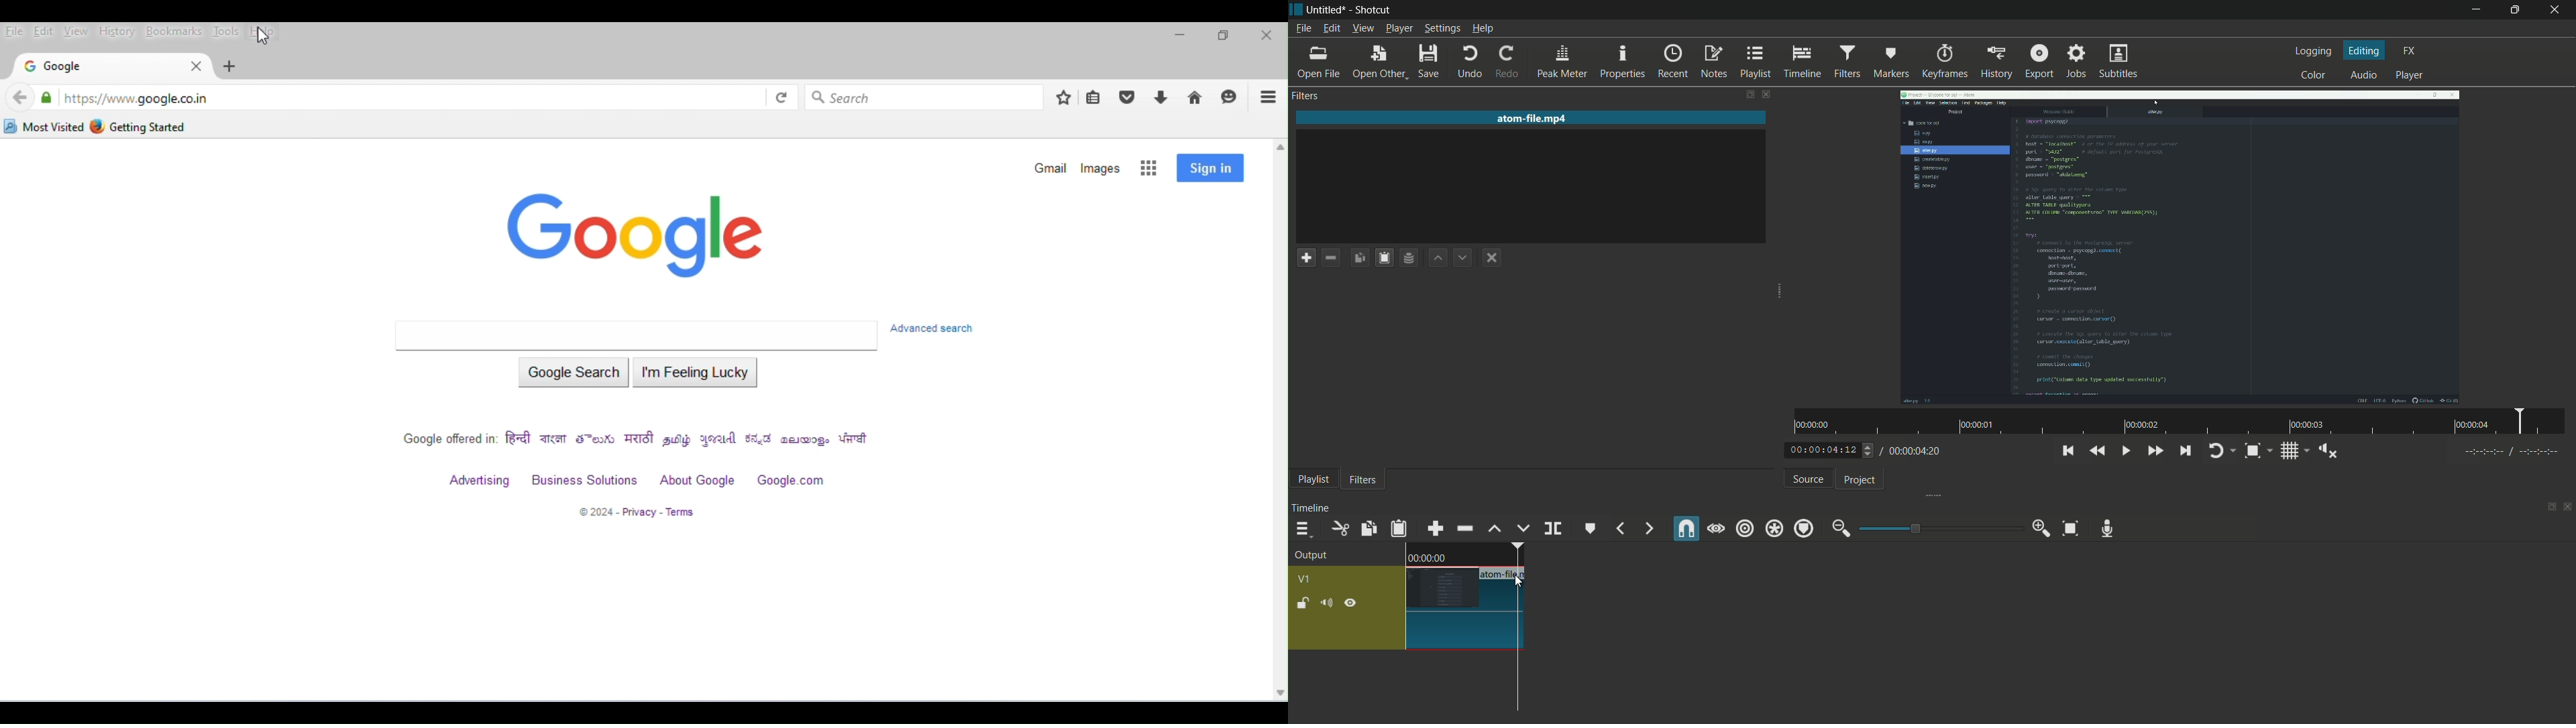 Image resolution: width=2576 pixels, height=728 pixels. What do you see at coordinates (1195, 99) in the screenshot?
I see `home page` at bounding box center [1195, 99].